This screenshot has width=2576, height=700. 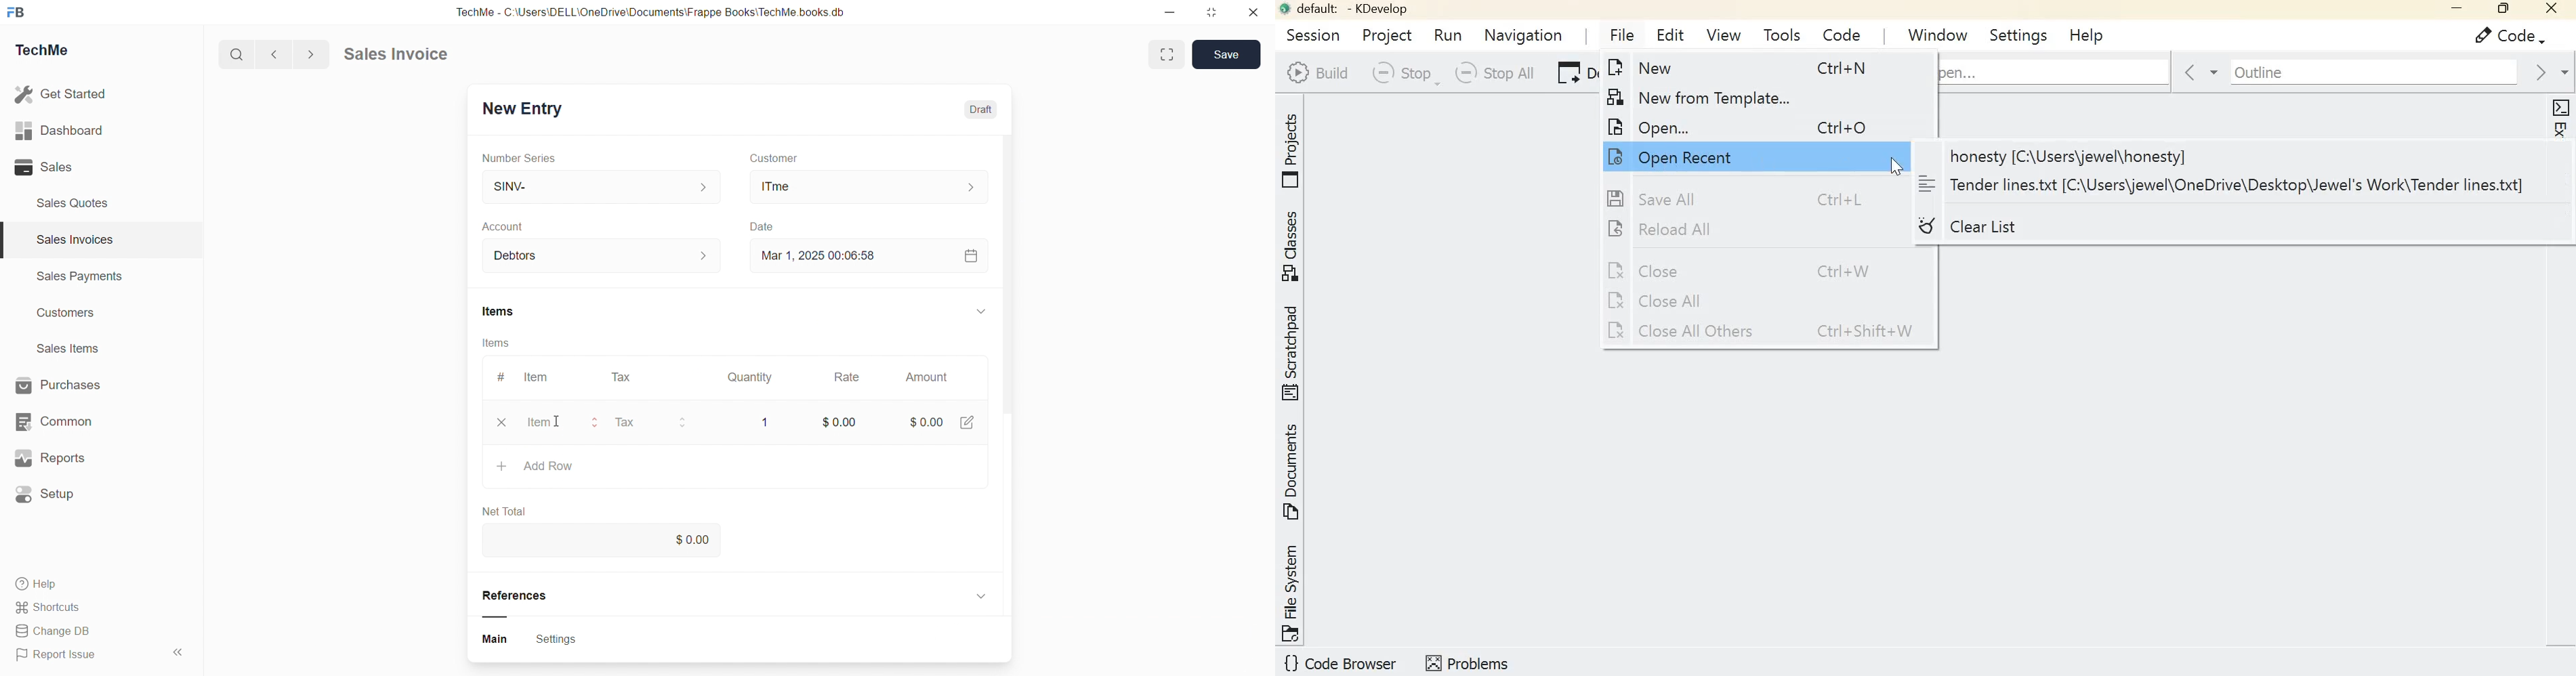 I want to click on Quantity, so click(x=754, y=376).